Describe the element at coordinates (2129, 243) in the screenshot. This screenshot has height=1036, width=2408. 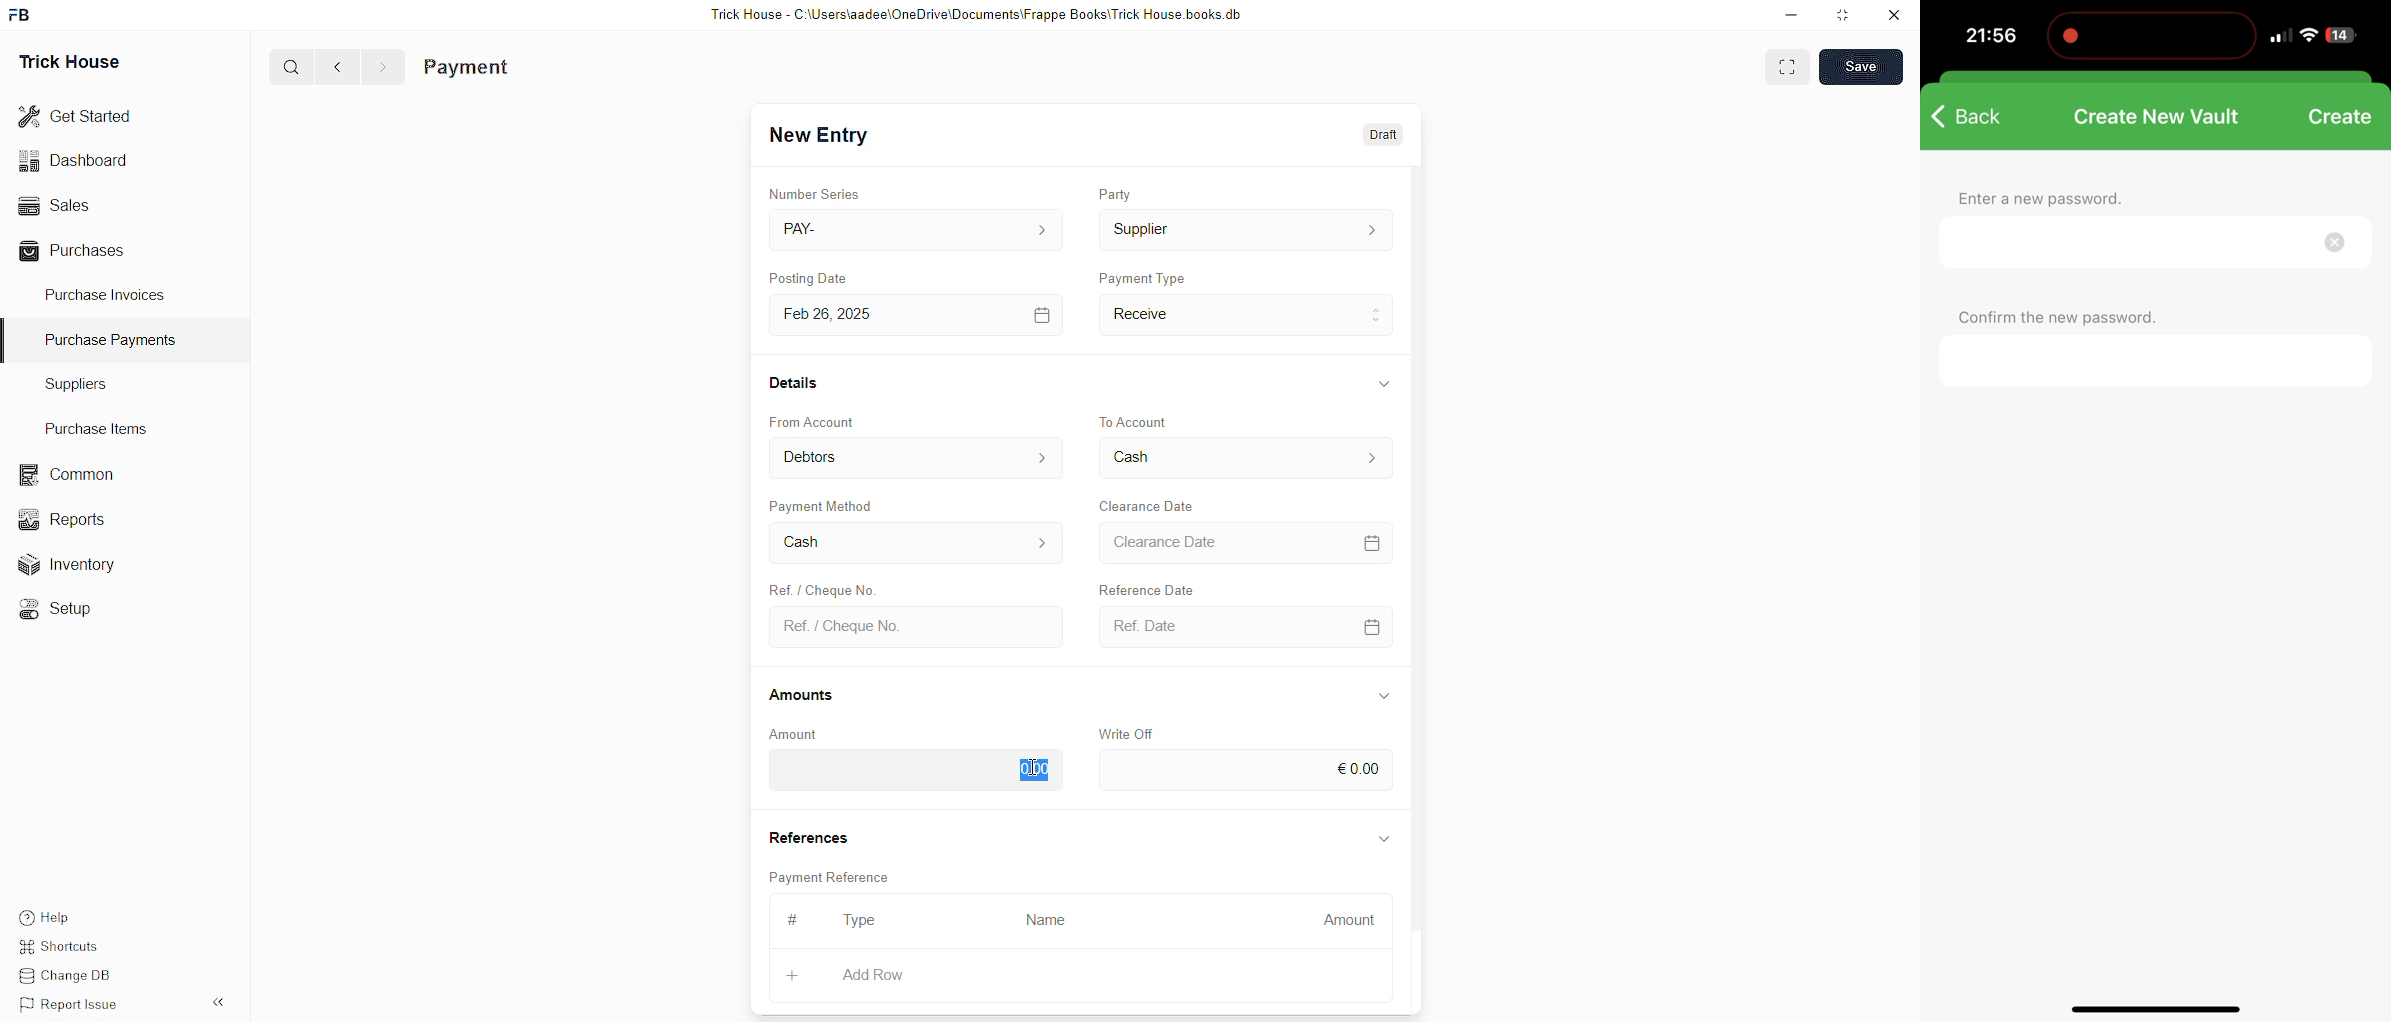
I see `caption for new password` at that location.